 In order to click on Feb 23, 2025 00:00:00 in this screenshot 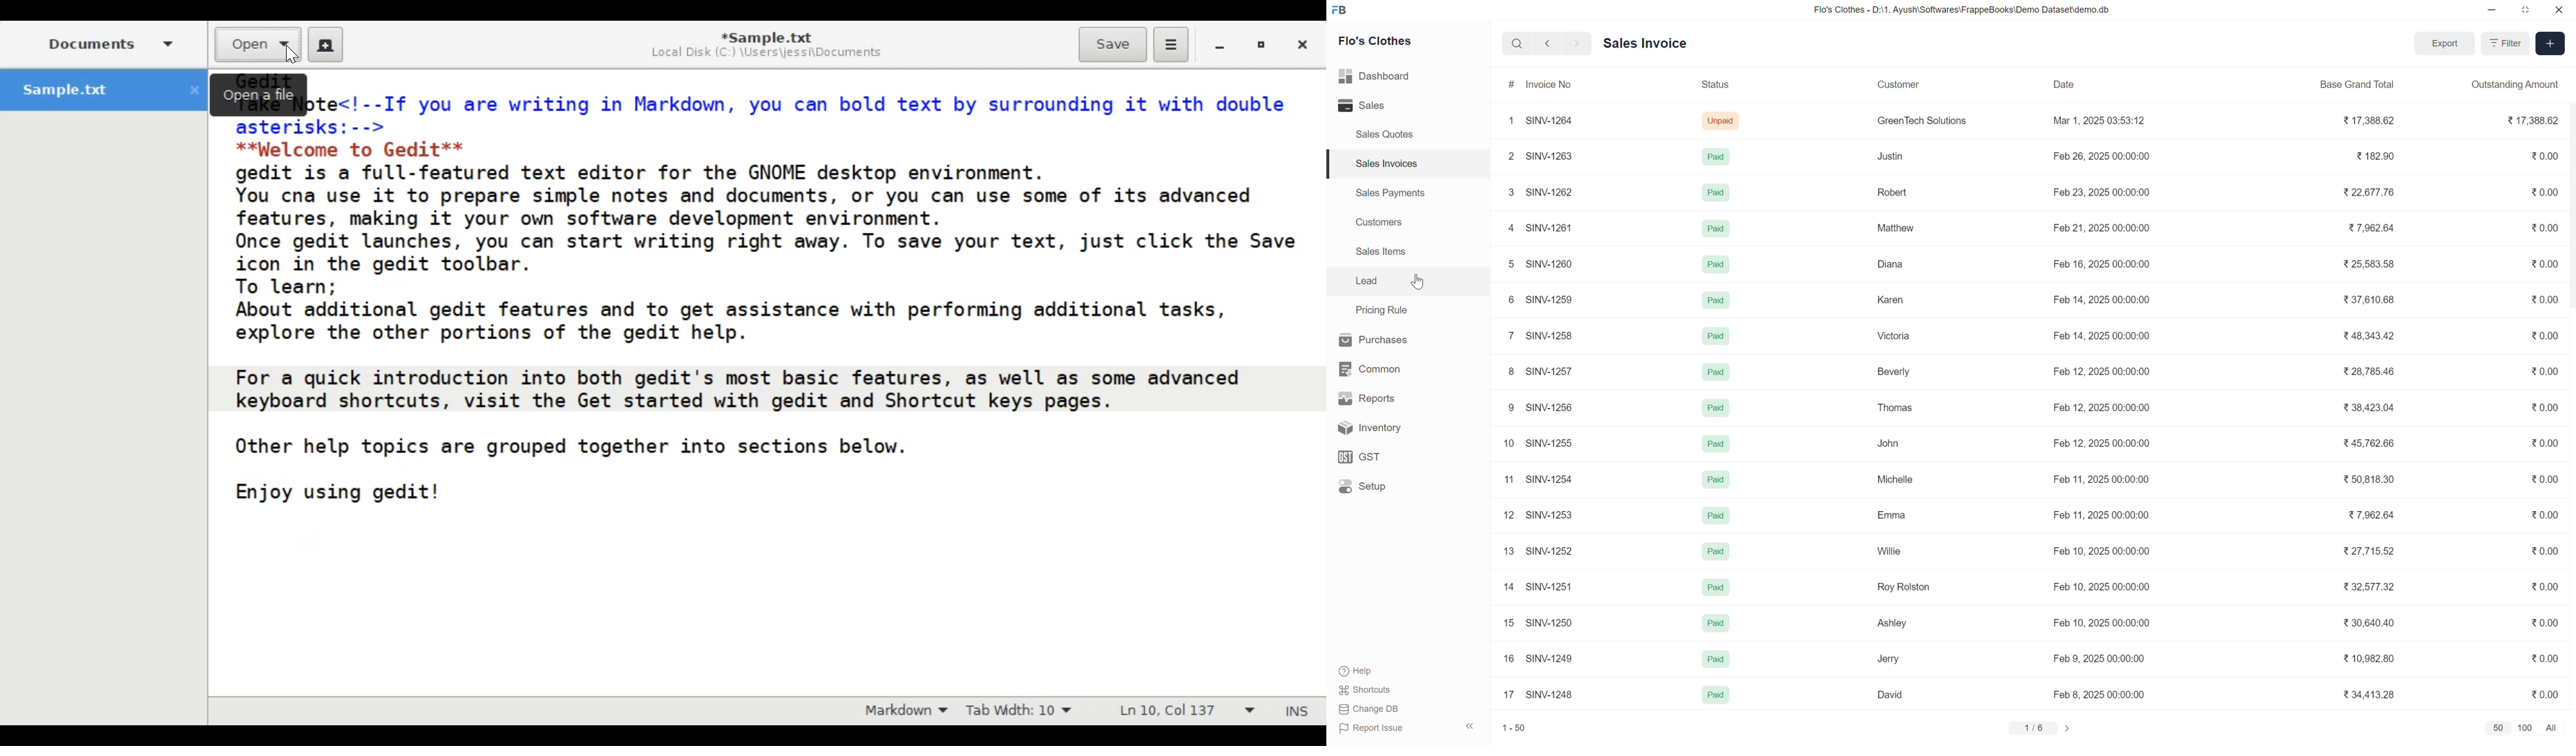, I will do `click(2102, 192)`.